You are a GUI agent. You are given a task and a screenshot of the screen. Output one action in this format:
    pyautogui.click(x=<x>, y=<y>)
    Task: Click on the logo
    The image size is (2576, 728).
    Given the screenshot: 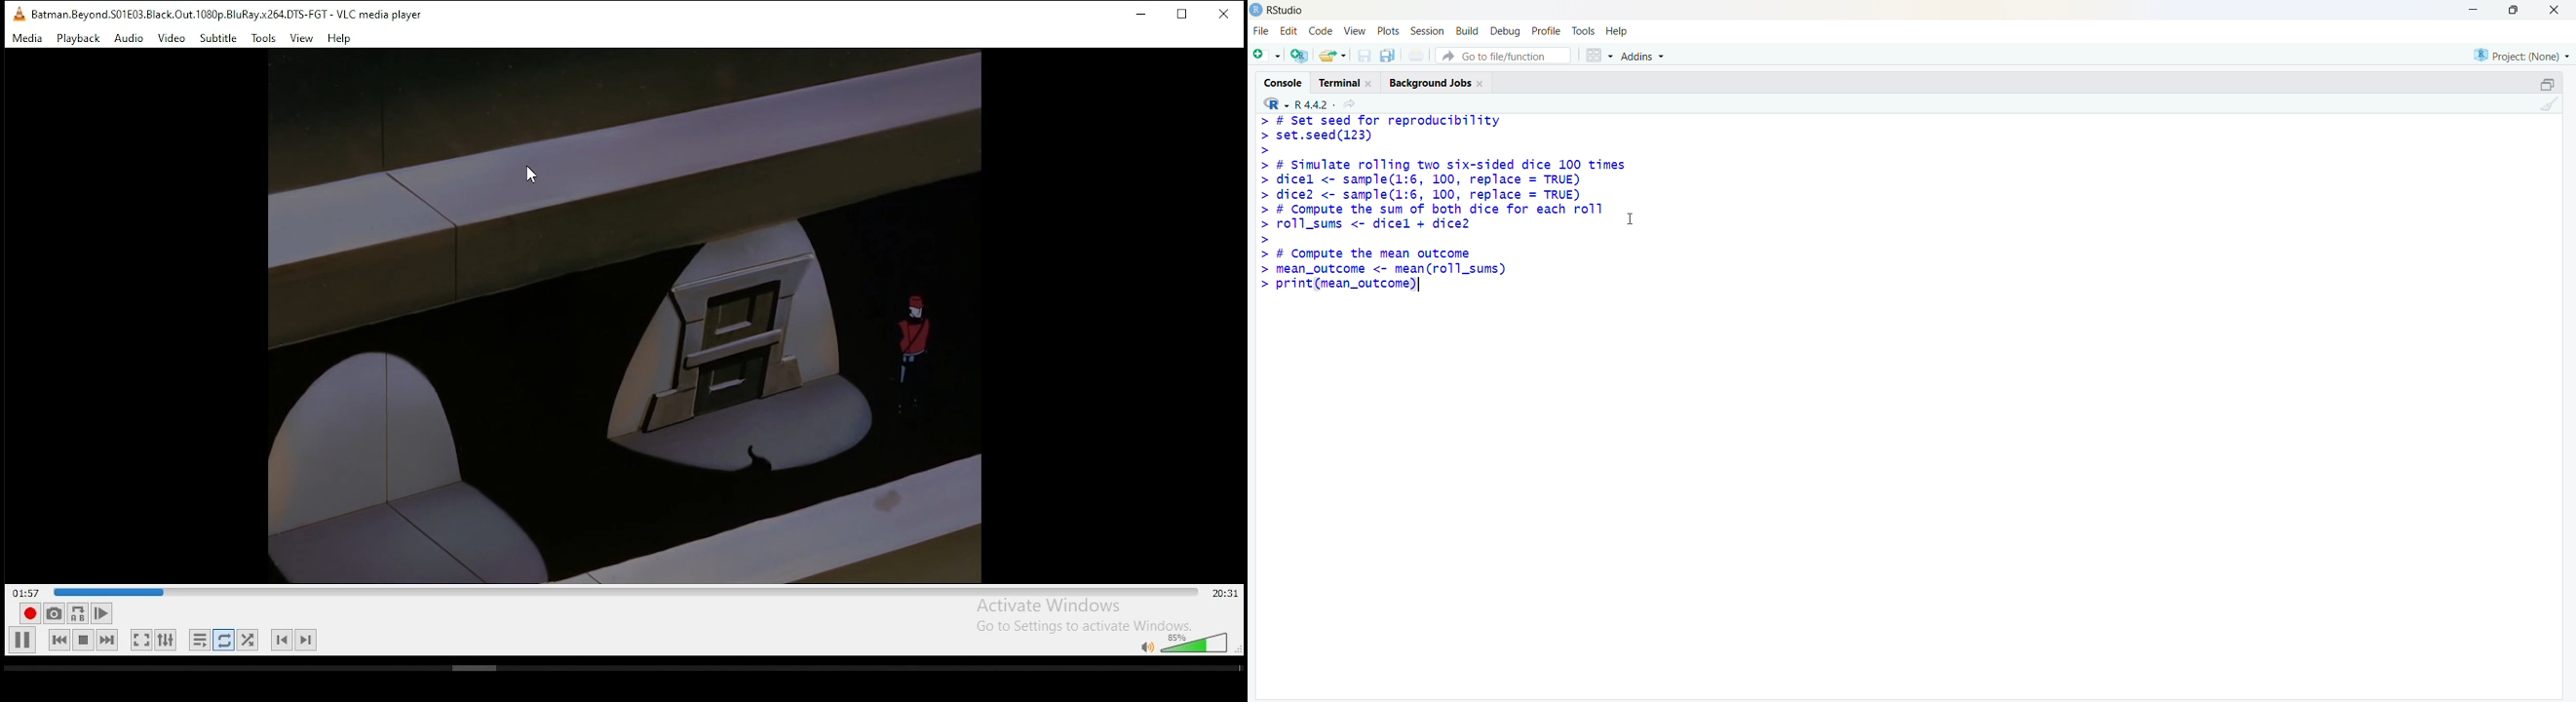 What is the action you would take?
    pyautogui.click(x=1256, y=10)
    